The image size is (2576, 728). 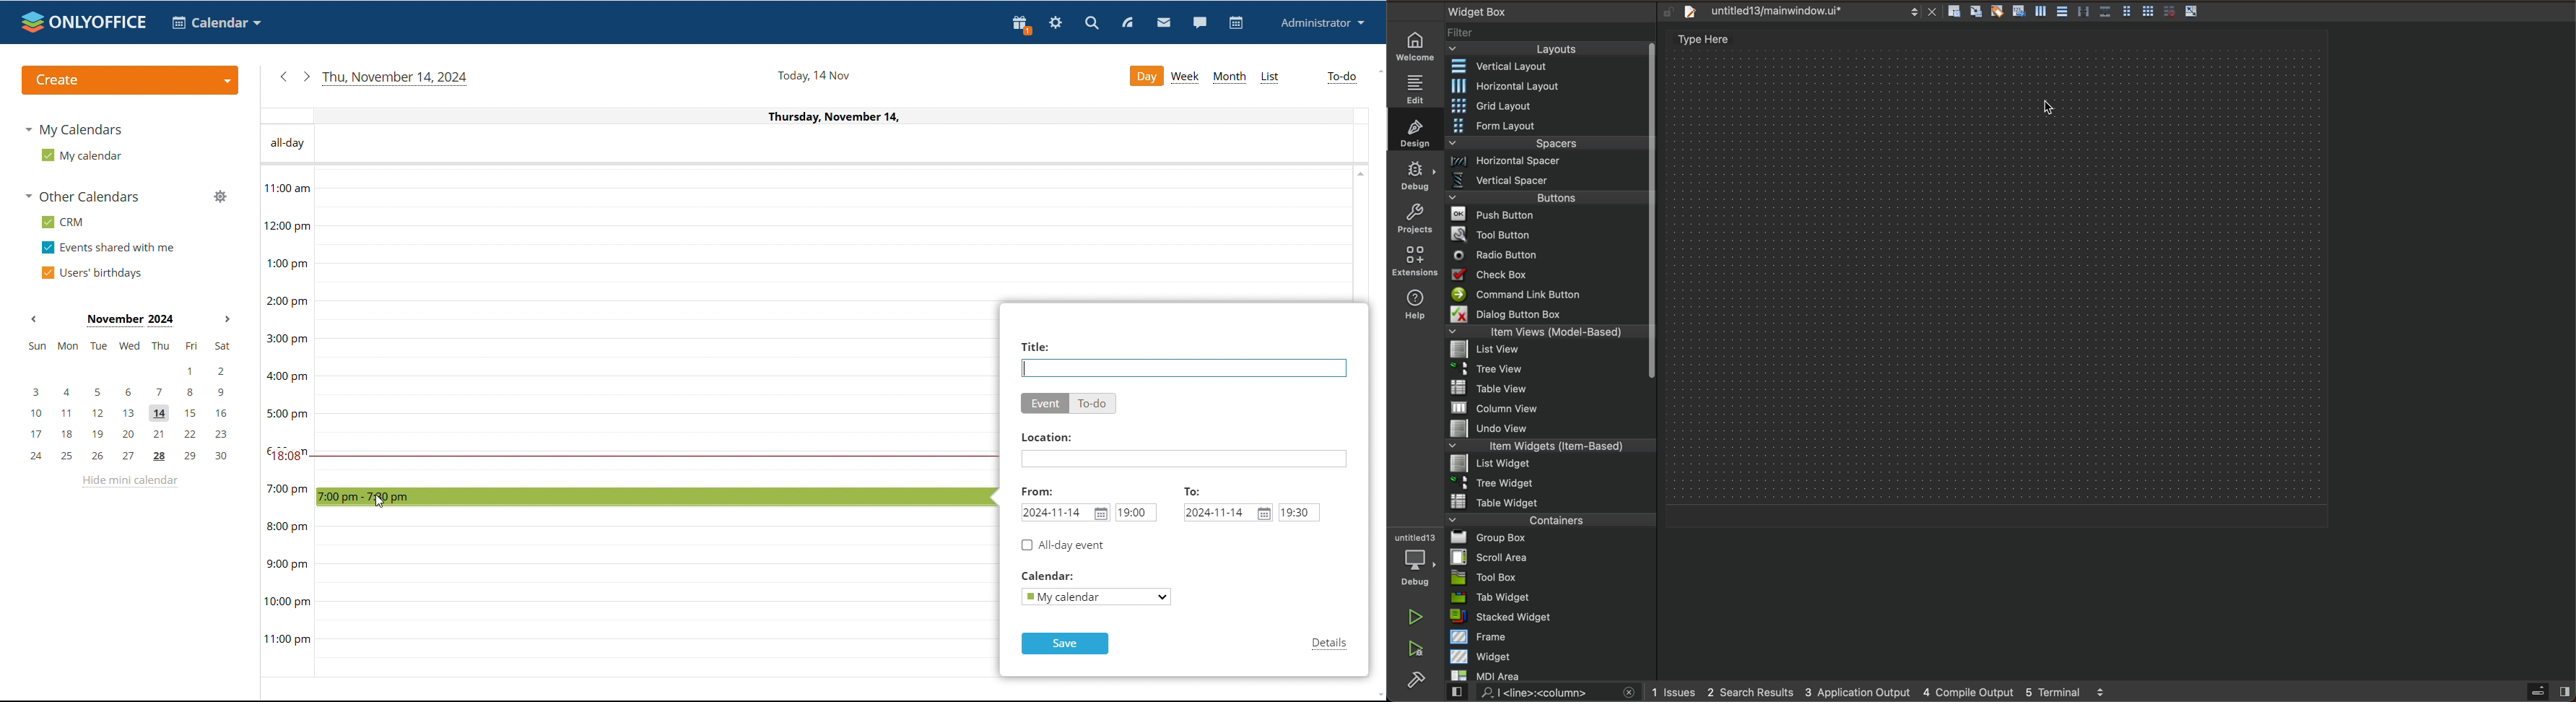 I want to click on users' birthdays, so click(x=89, y=274).